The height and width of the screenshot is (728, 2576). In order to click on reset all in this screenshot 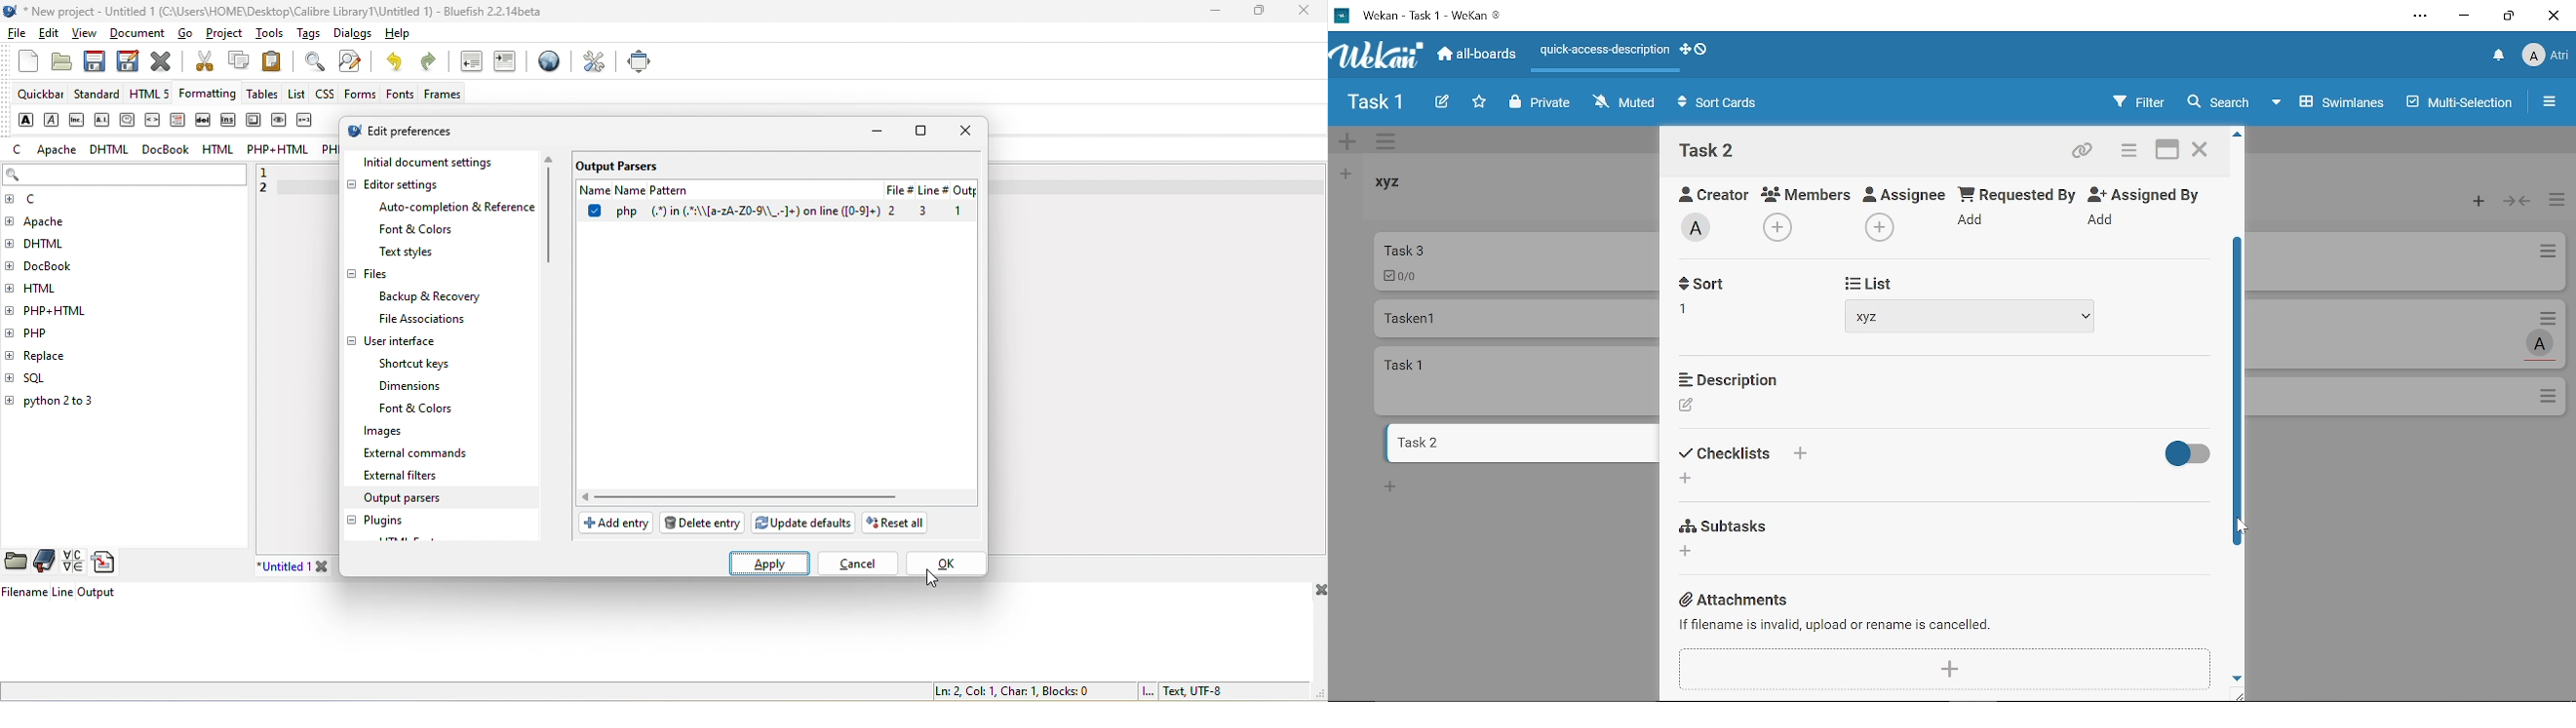, I will do `click(899, 525)`.